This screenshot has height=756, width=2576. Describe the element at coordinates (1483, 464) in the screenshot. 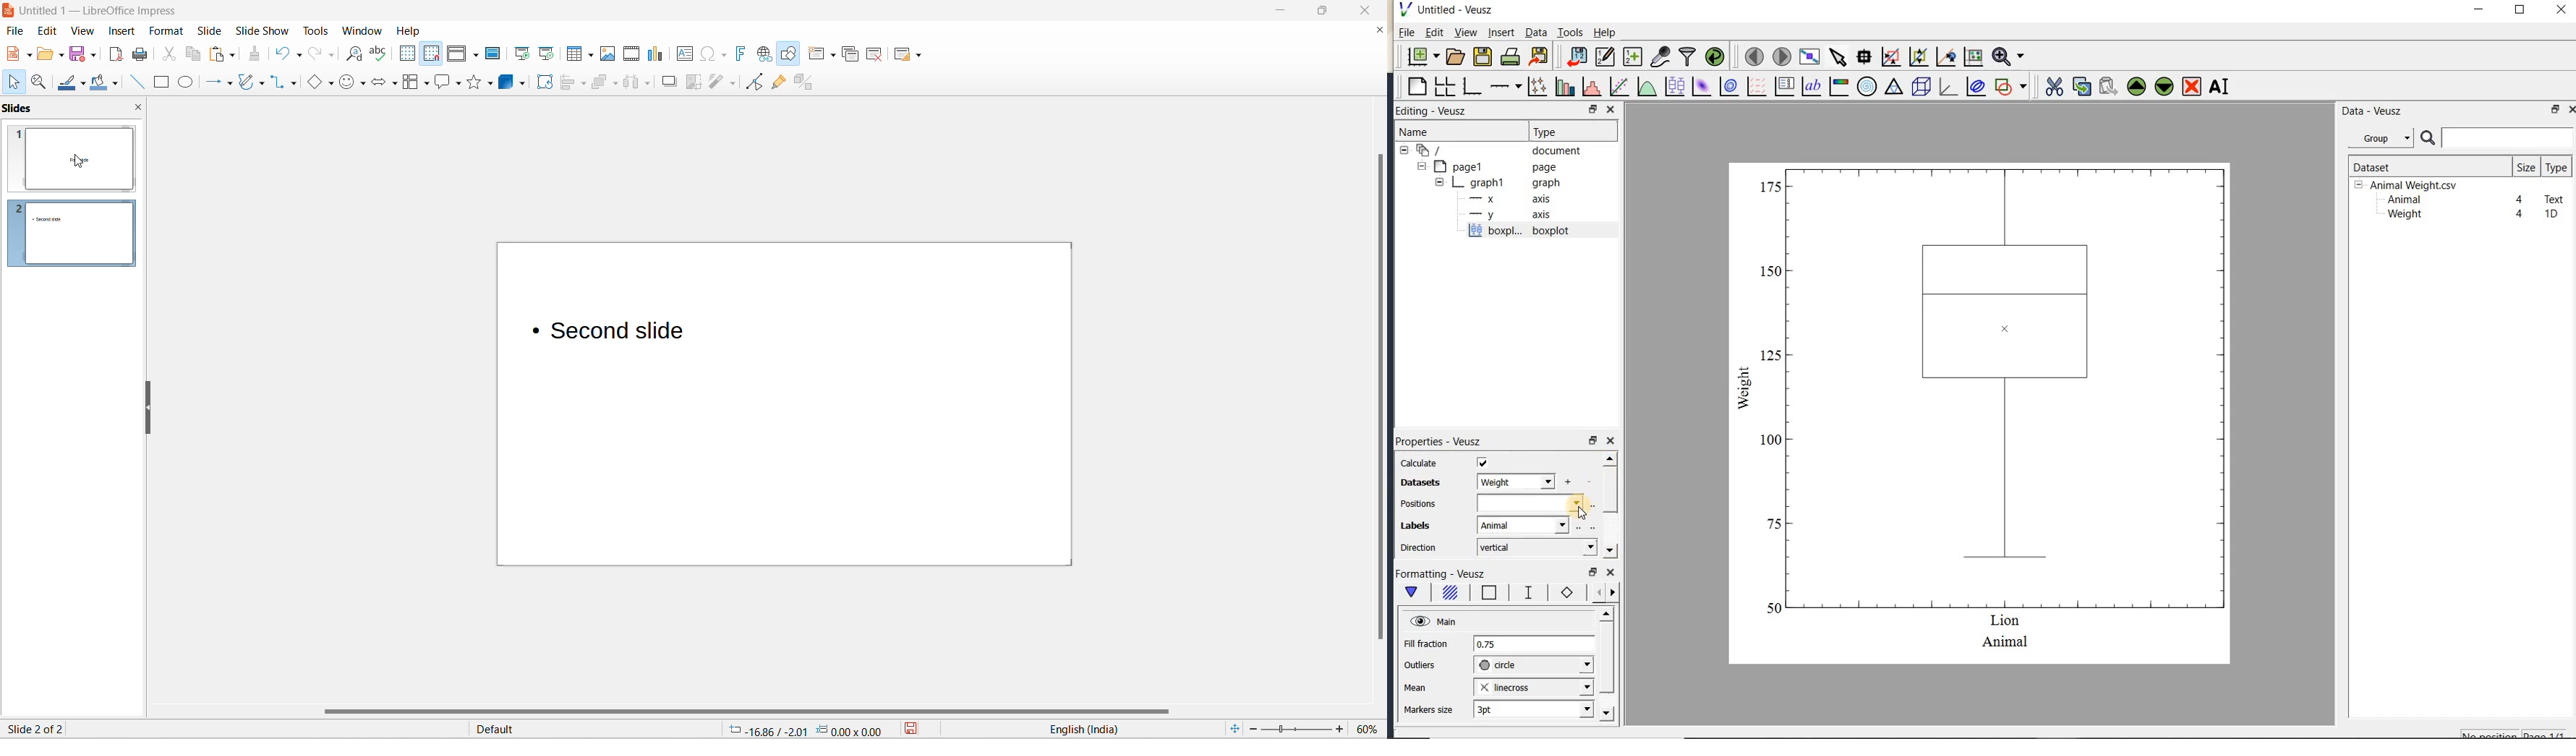

I see `check/uncheck` at that location.